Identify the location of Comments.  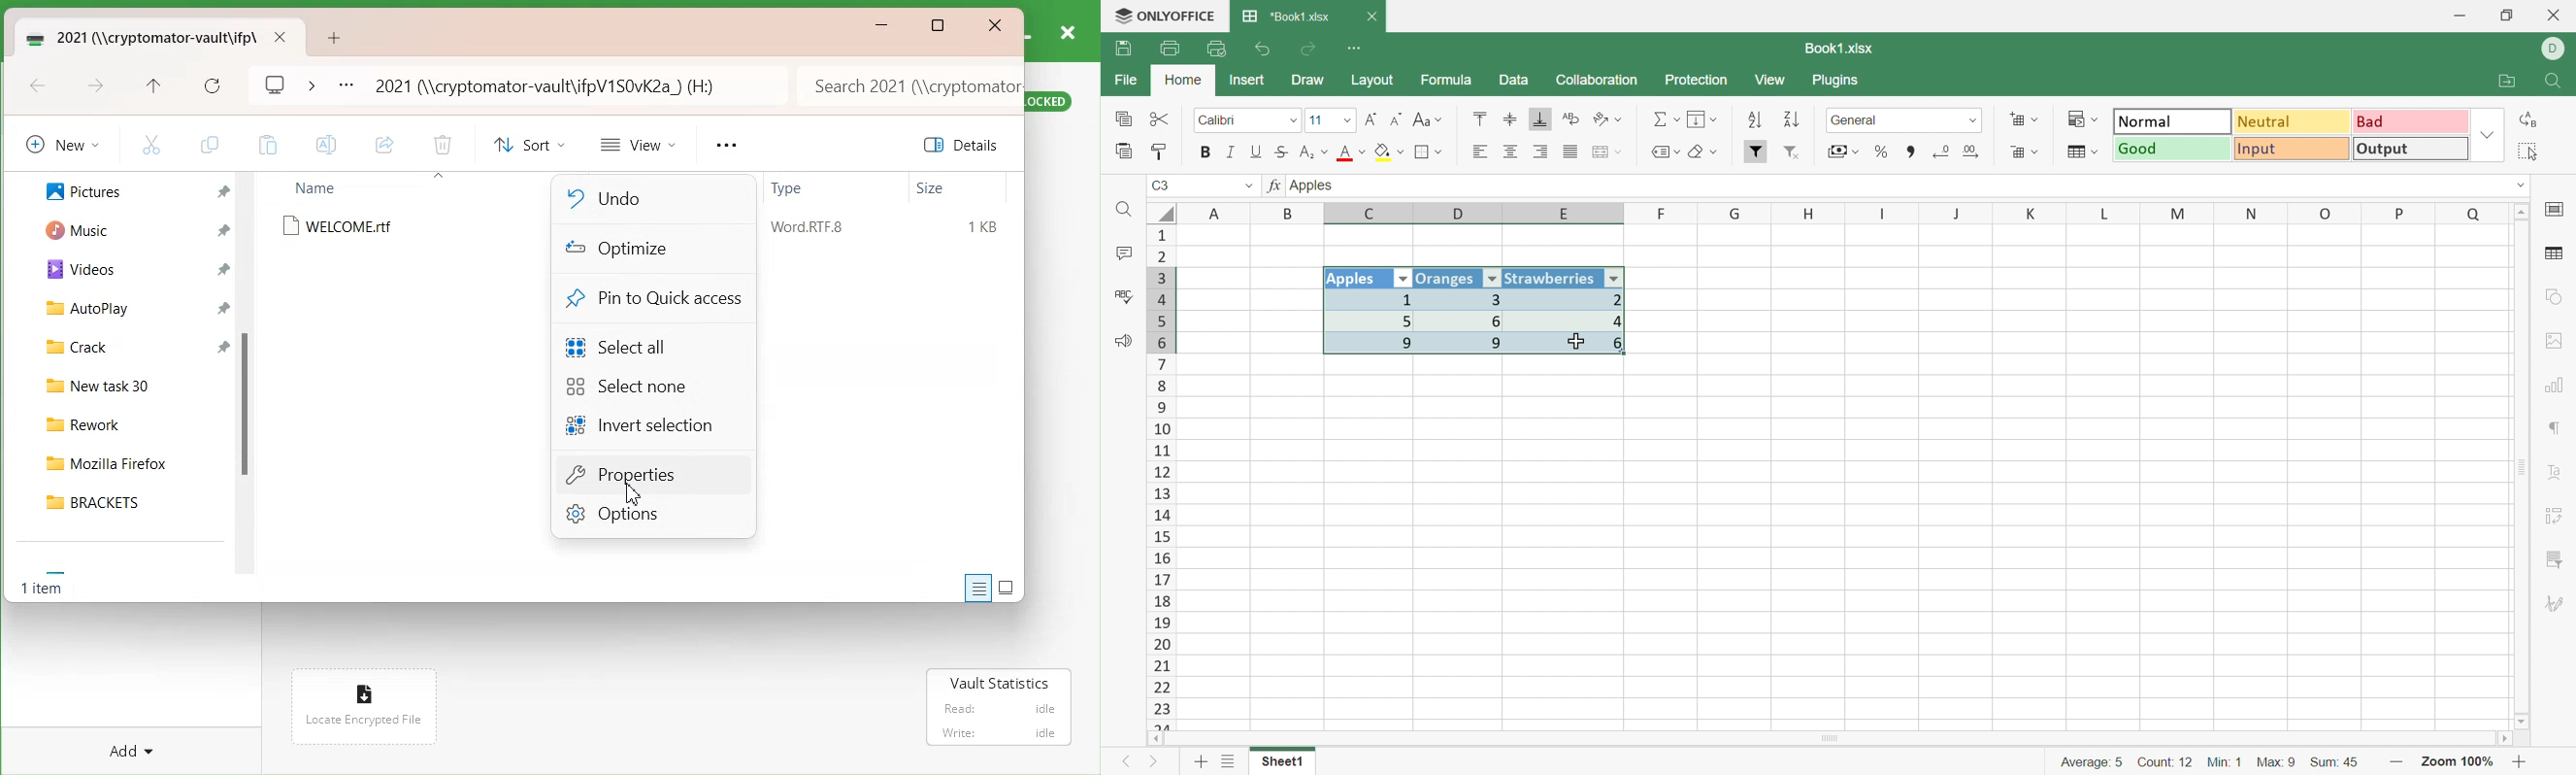
(1121, 255).